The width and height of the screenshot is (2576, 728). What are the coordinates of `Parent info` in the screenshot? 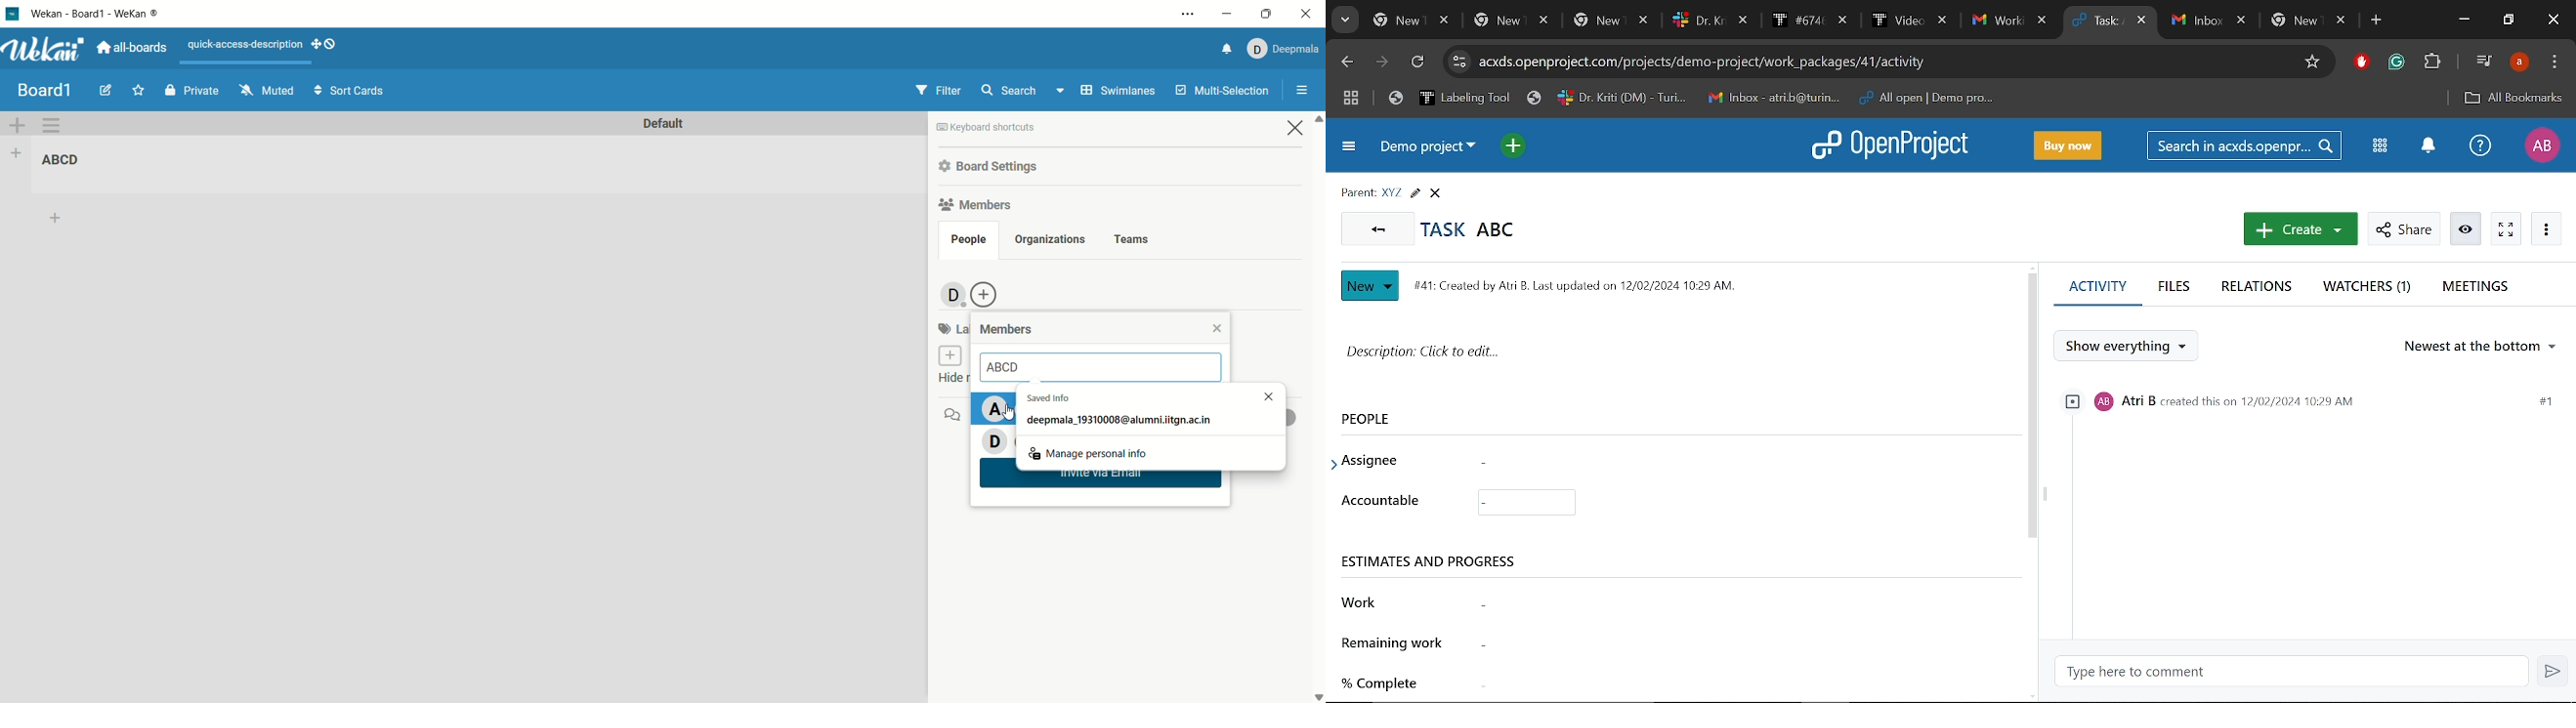 It's located at (1368, 194).